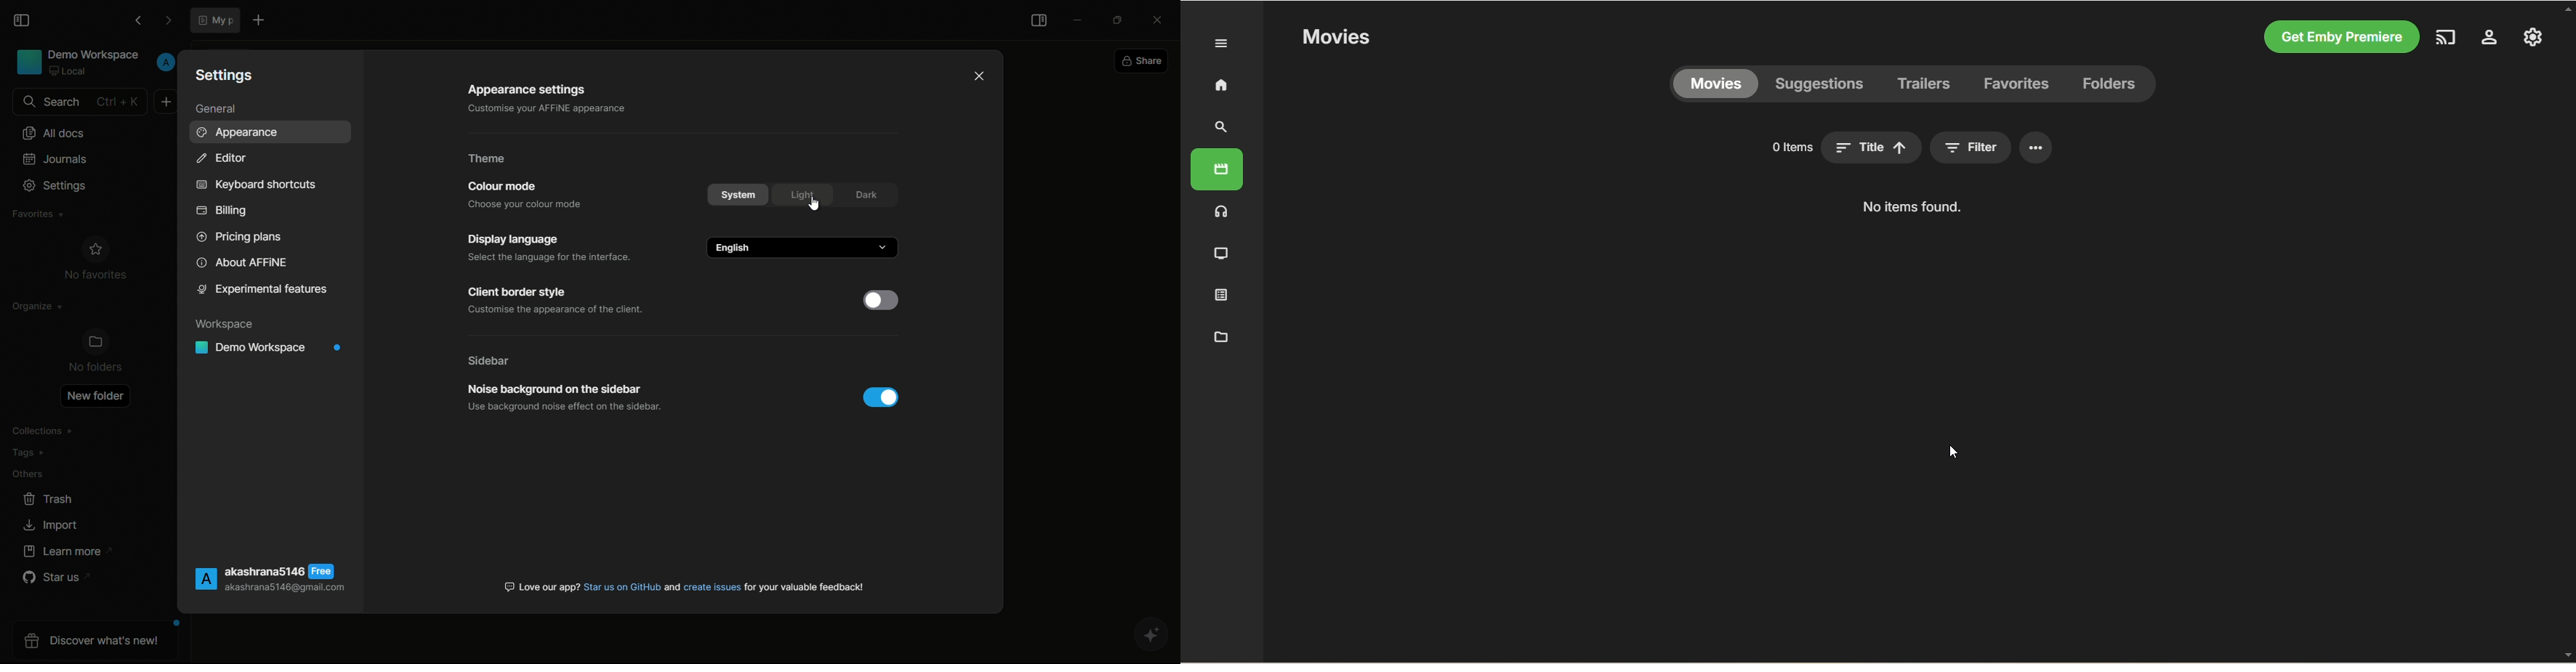 The width and height of the screenshot is (2576, 672). What do you see at coordinates (803, 193) in the screenshot?
I see `light` at bounding box center [803, 193].